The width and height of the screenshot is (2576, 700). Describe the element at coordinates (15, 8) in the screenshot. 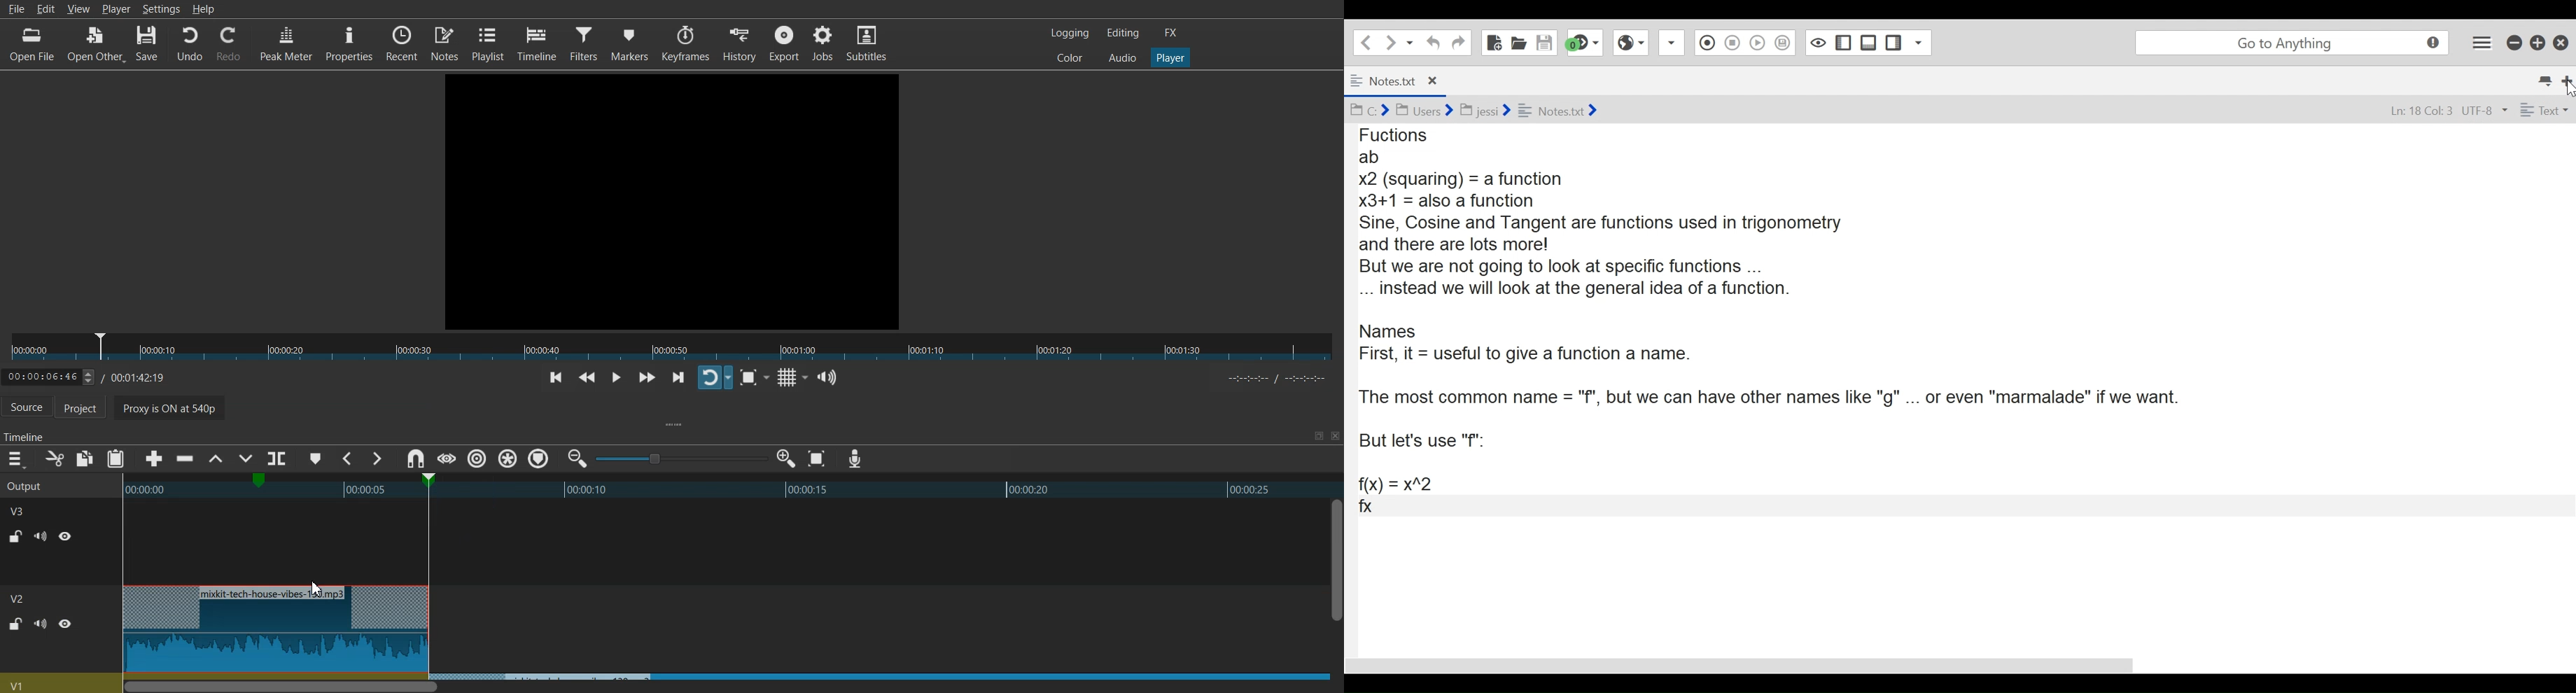

I see `File` at that location.